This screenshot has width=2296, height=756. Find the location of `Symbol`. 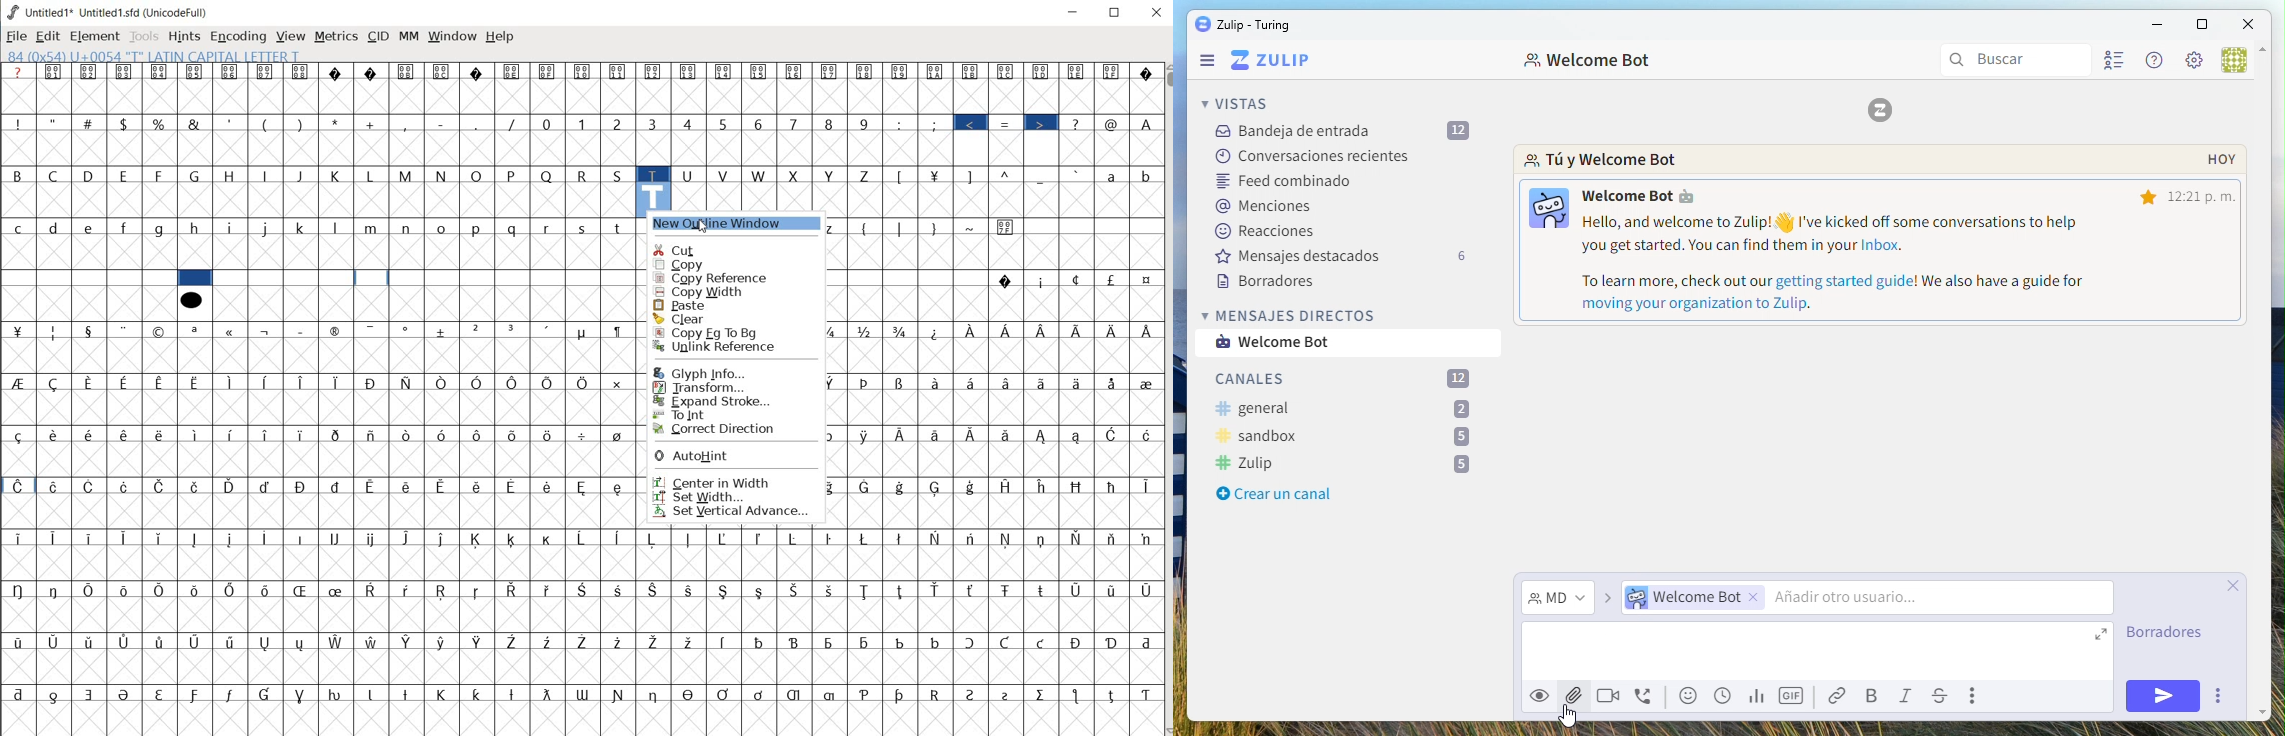

Symbol is located at coordinates (937, 331).